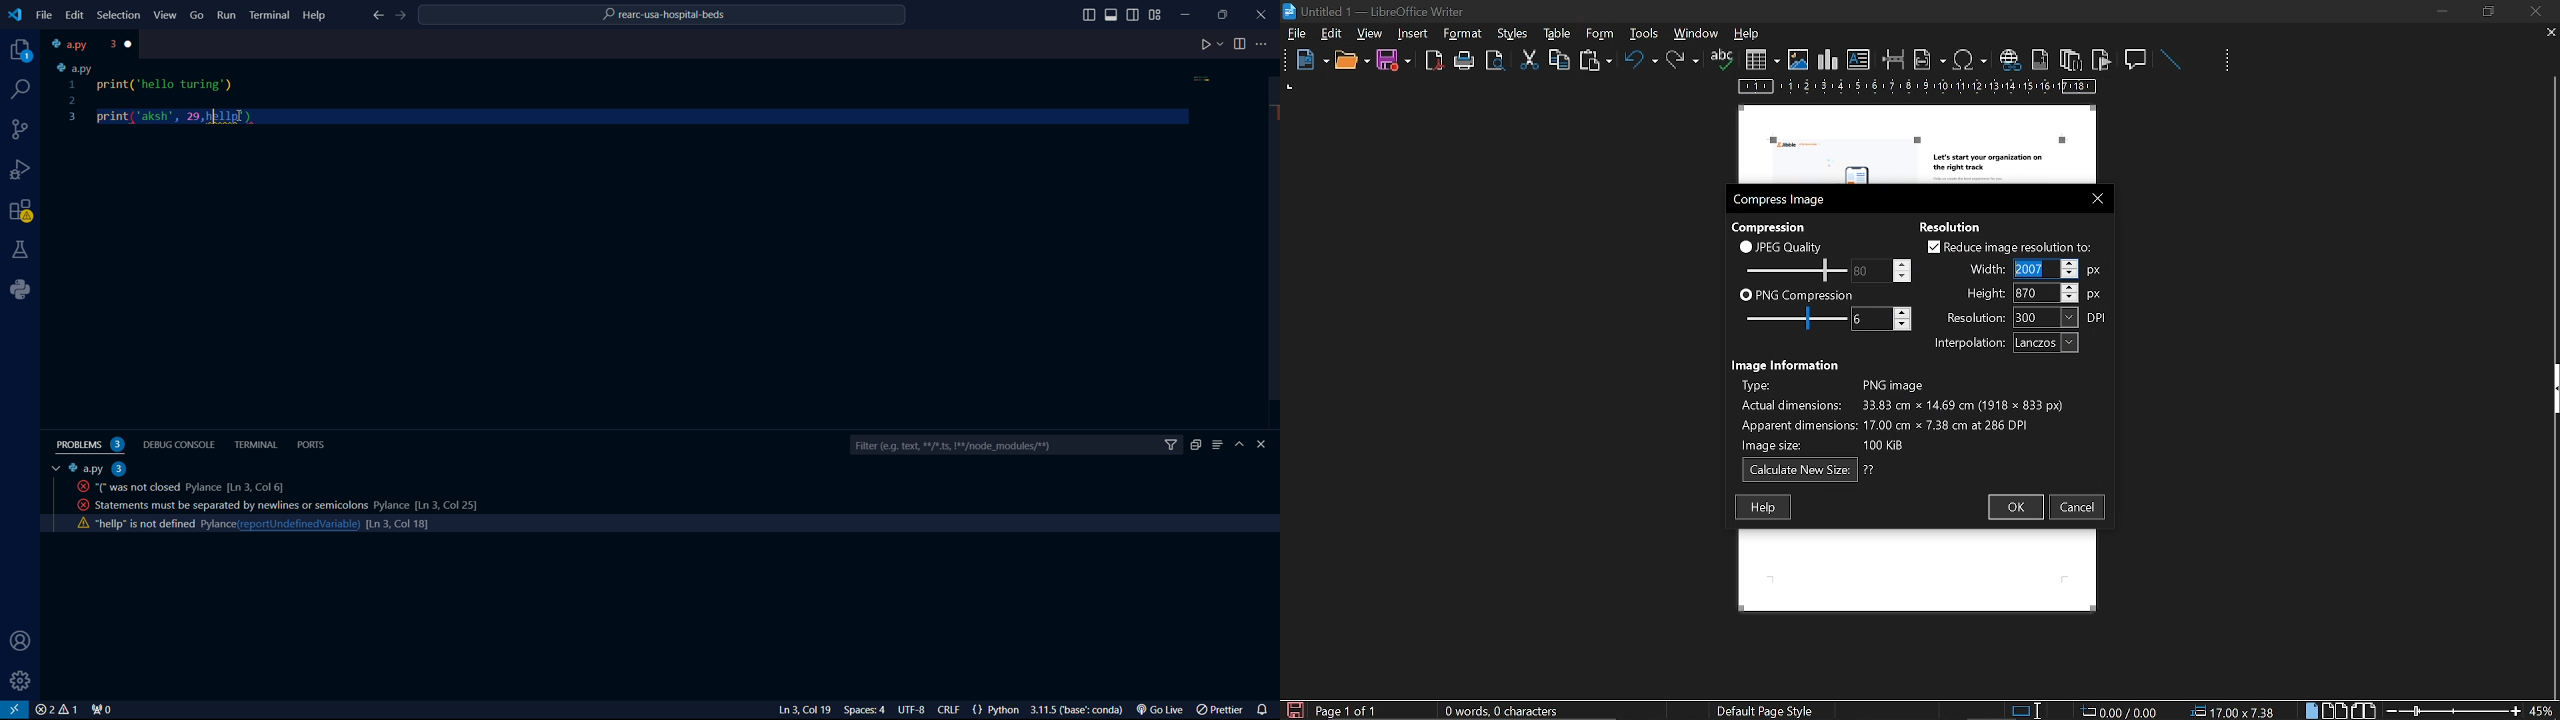 The image size is (2576, 728). What do you see at coordinates (1594, 62) in the screenshot?
I see `paste` at bounding box center [1594, 62].